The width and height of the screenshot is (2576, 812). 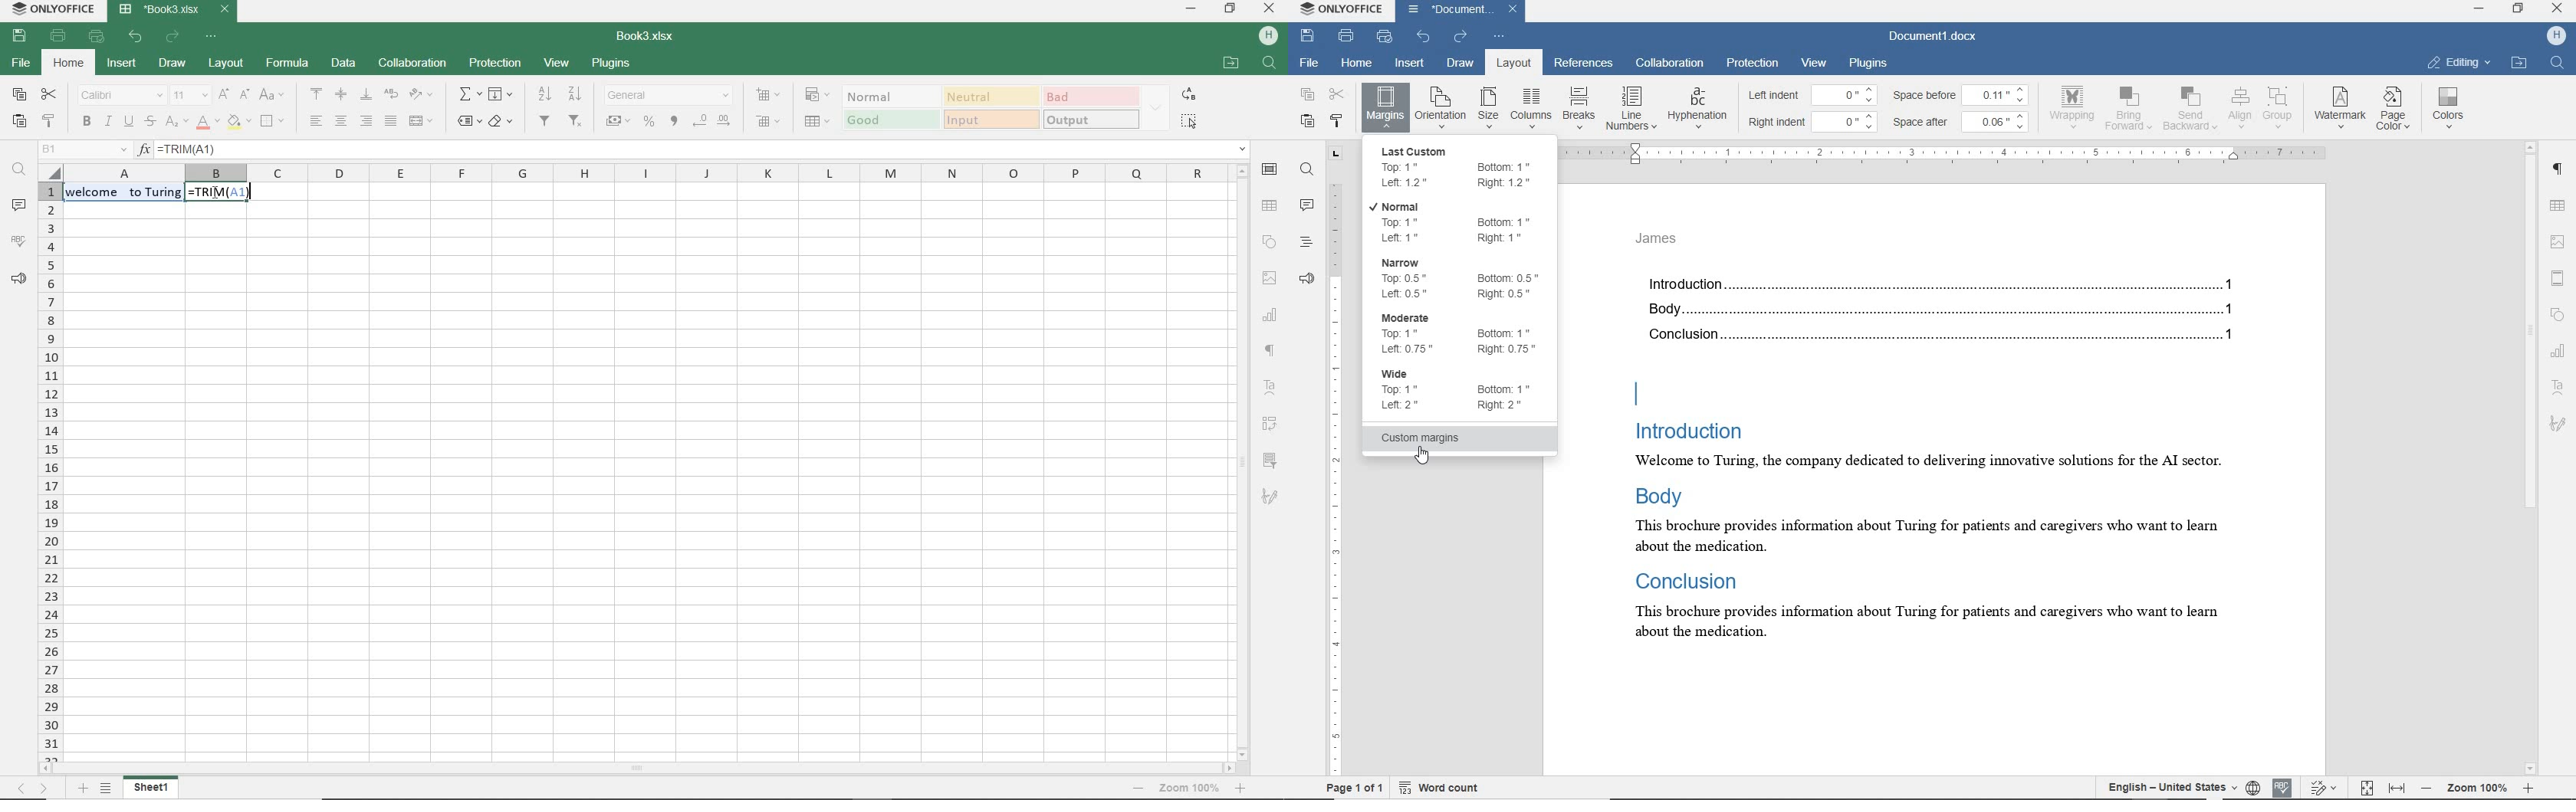 I want to click on text language, so click(x=2167, y=786).